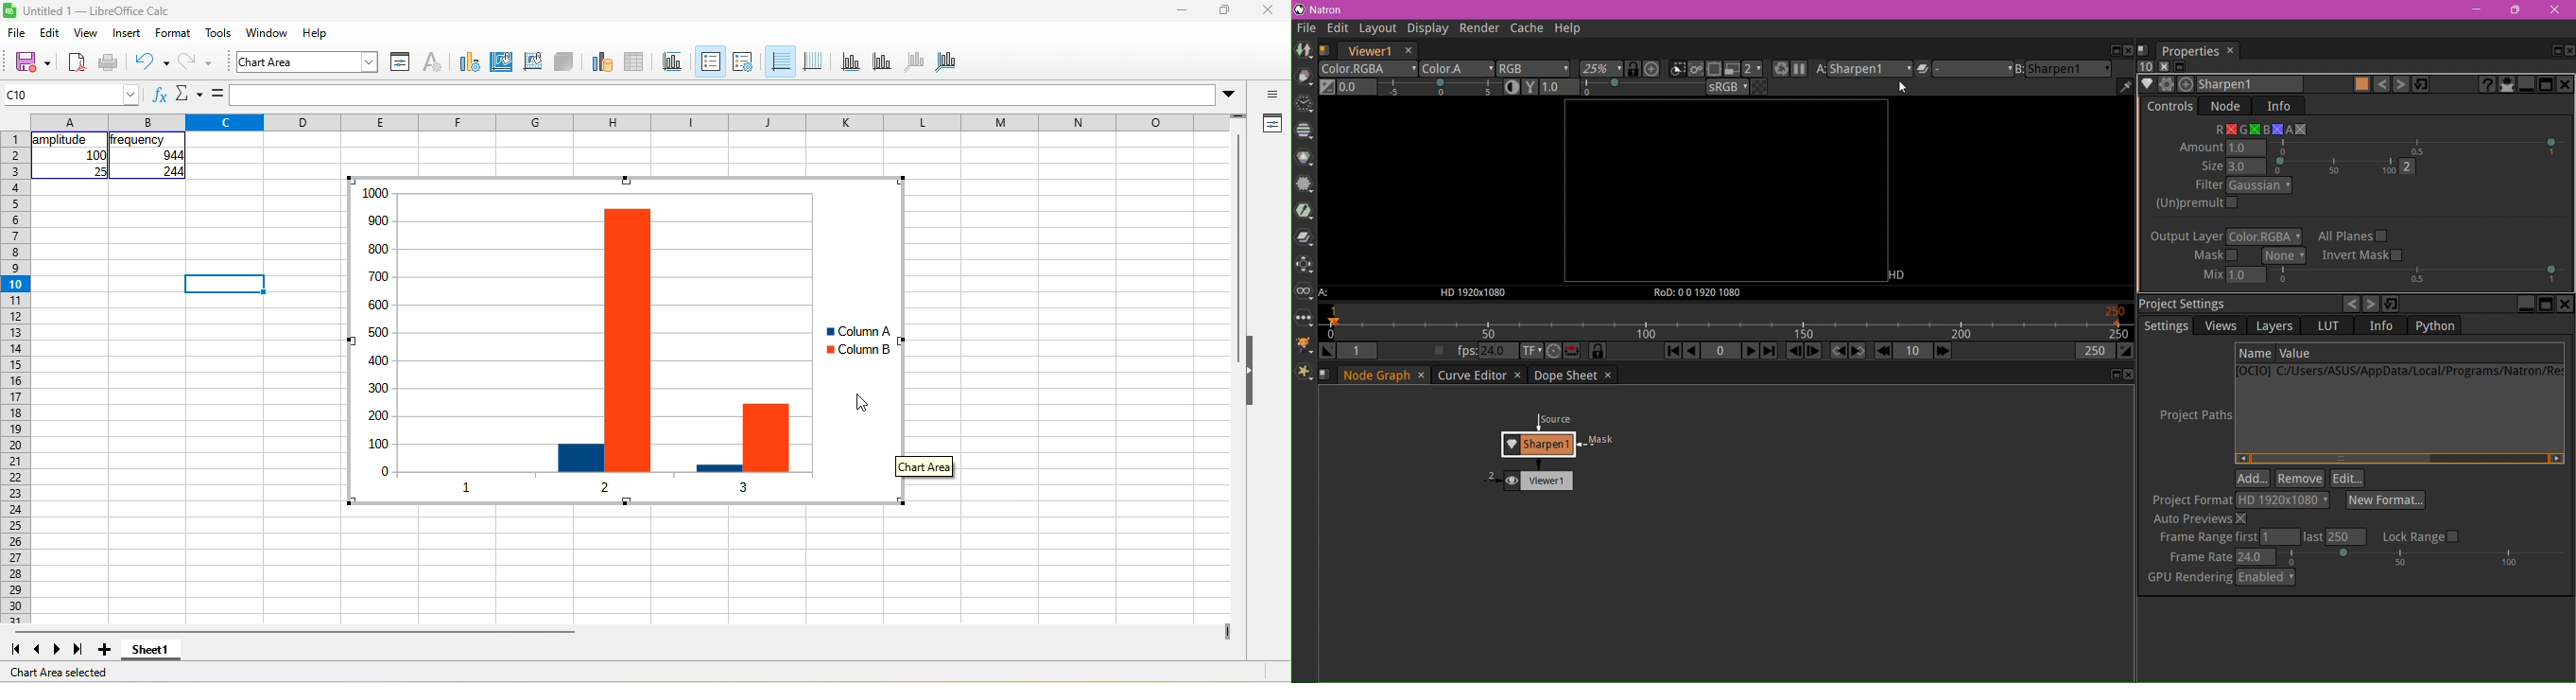 The width and height of the screenshot is (2576, 700). Describe the element at coordinates (813, 62) in the screenshot. I see `vertical grids` at that location.